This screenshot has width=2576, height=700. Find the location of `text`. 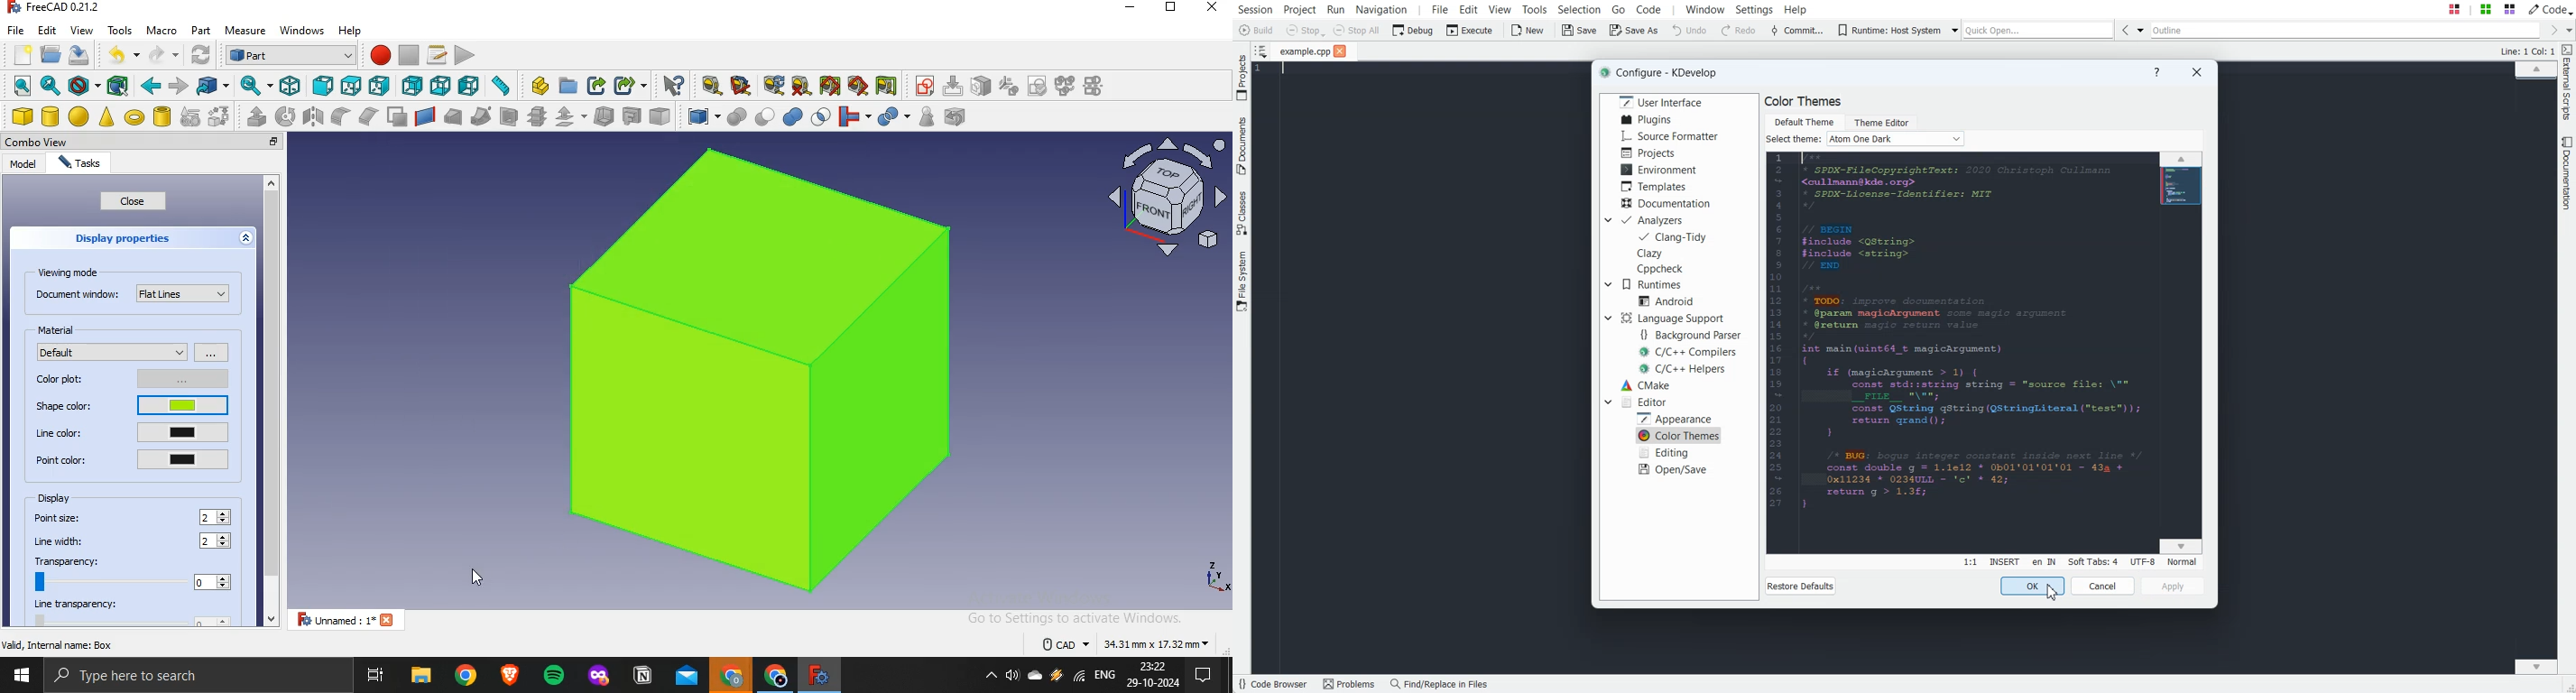

text is located at coordinates (1127, 642).